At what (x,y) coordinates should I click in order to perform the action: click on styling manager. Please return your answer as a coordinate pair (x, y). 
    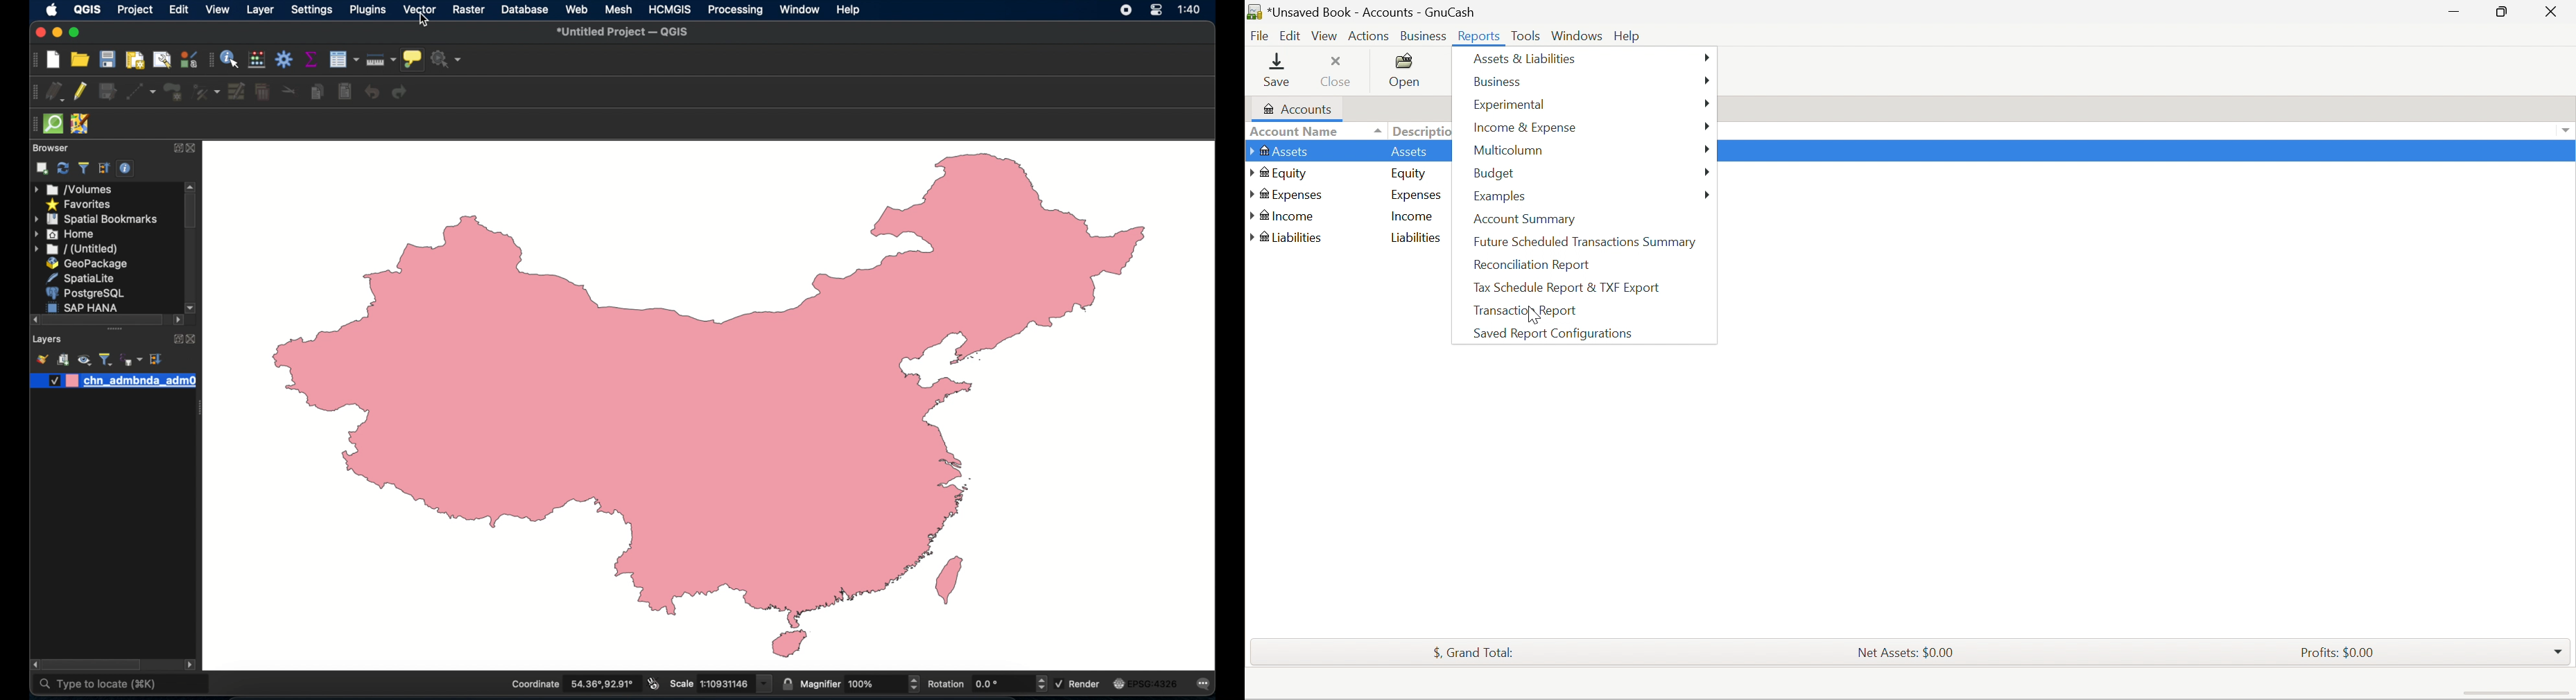
    Looking at the image, I should click on (189, 59).